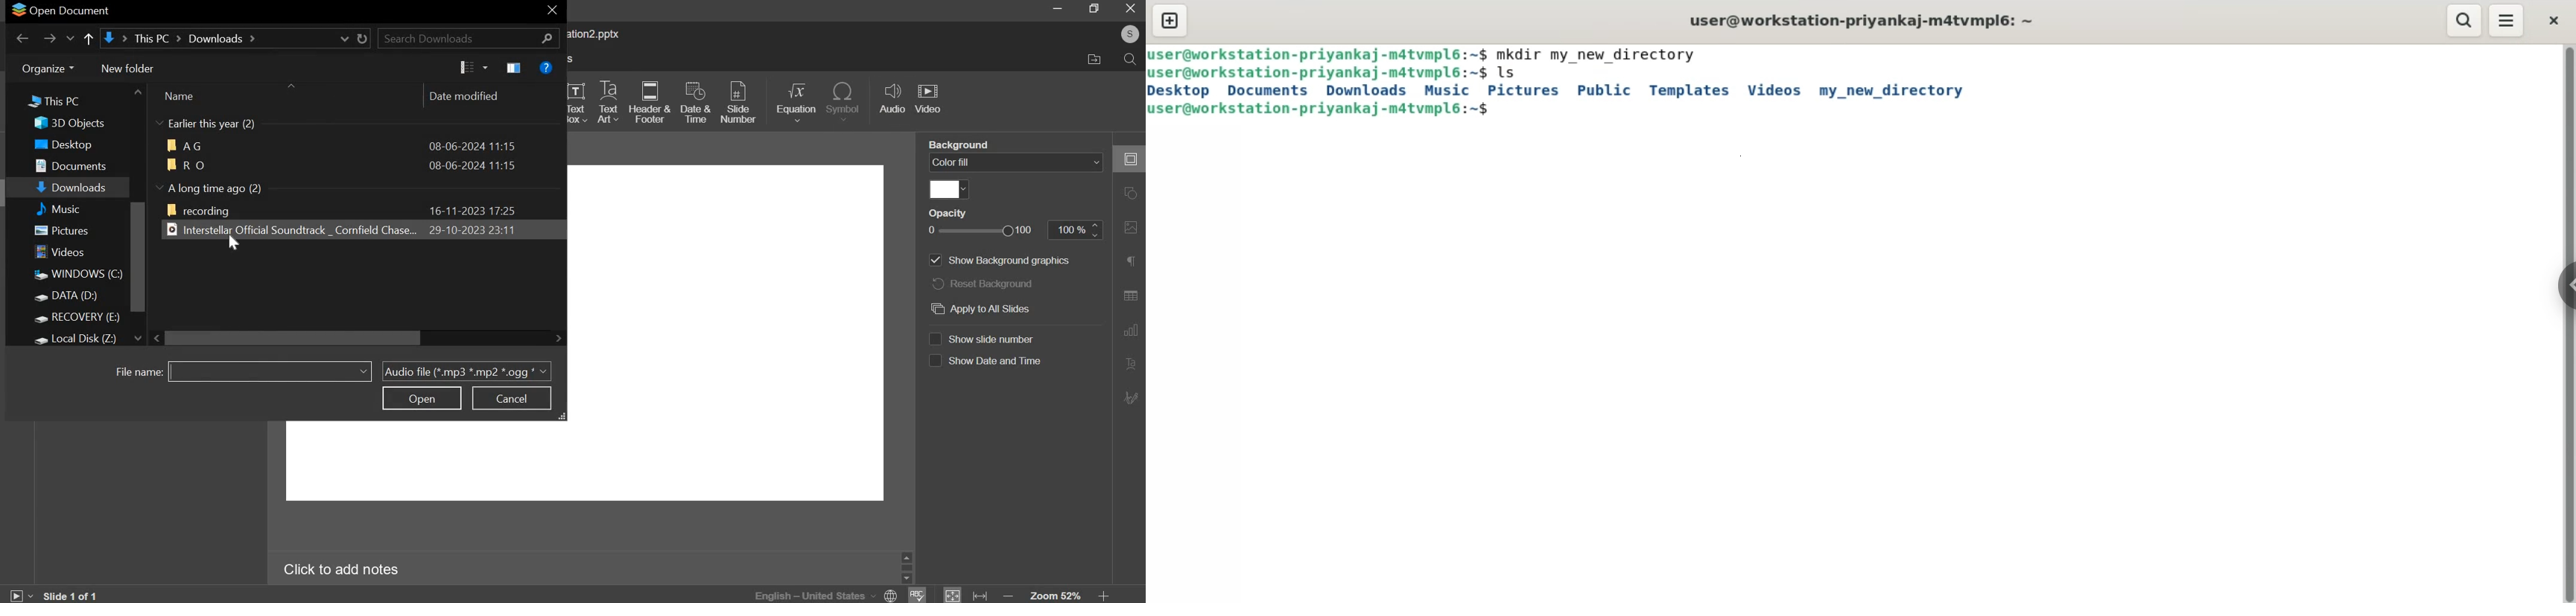  I want to click on scroll left, so click(159, 338).